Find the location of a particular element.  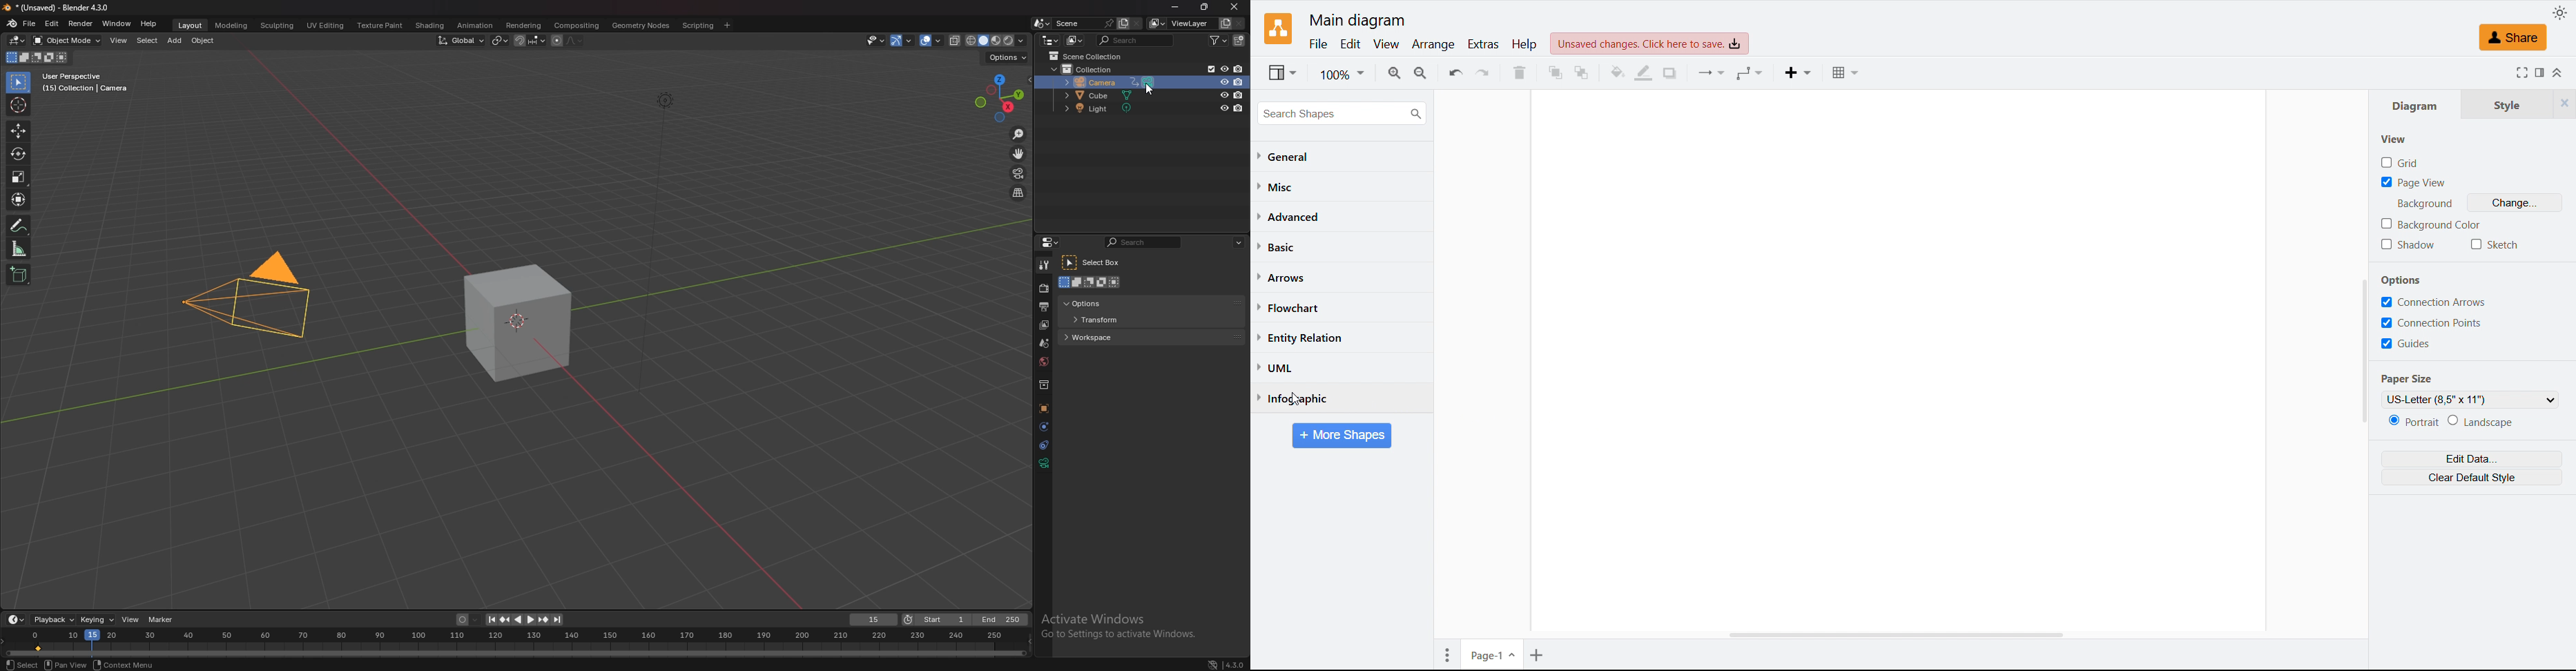

Extras  is located at coordinates (1482, 44).